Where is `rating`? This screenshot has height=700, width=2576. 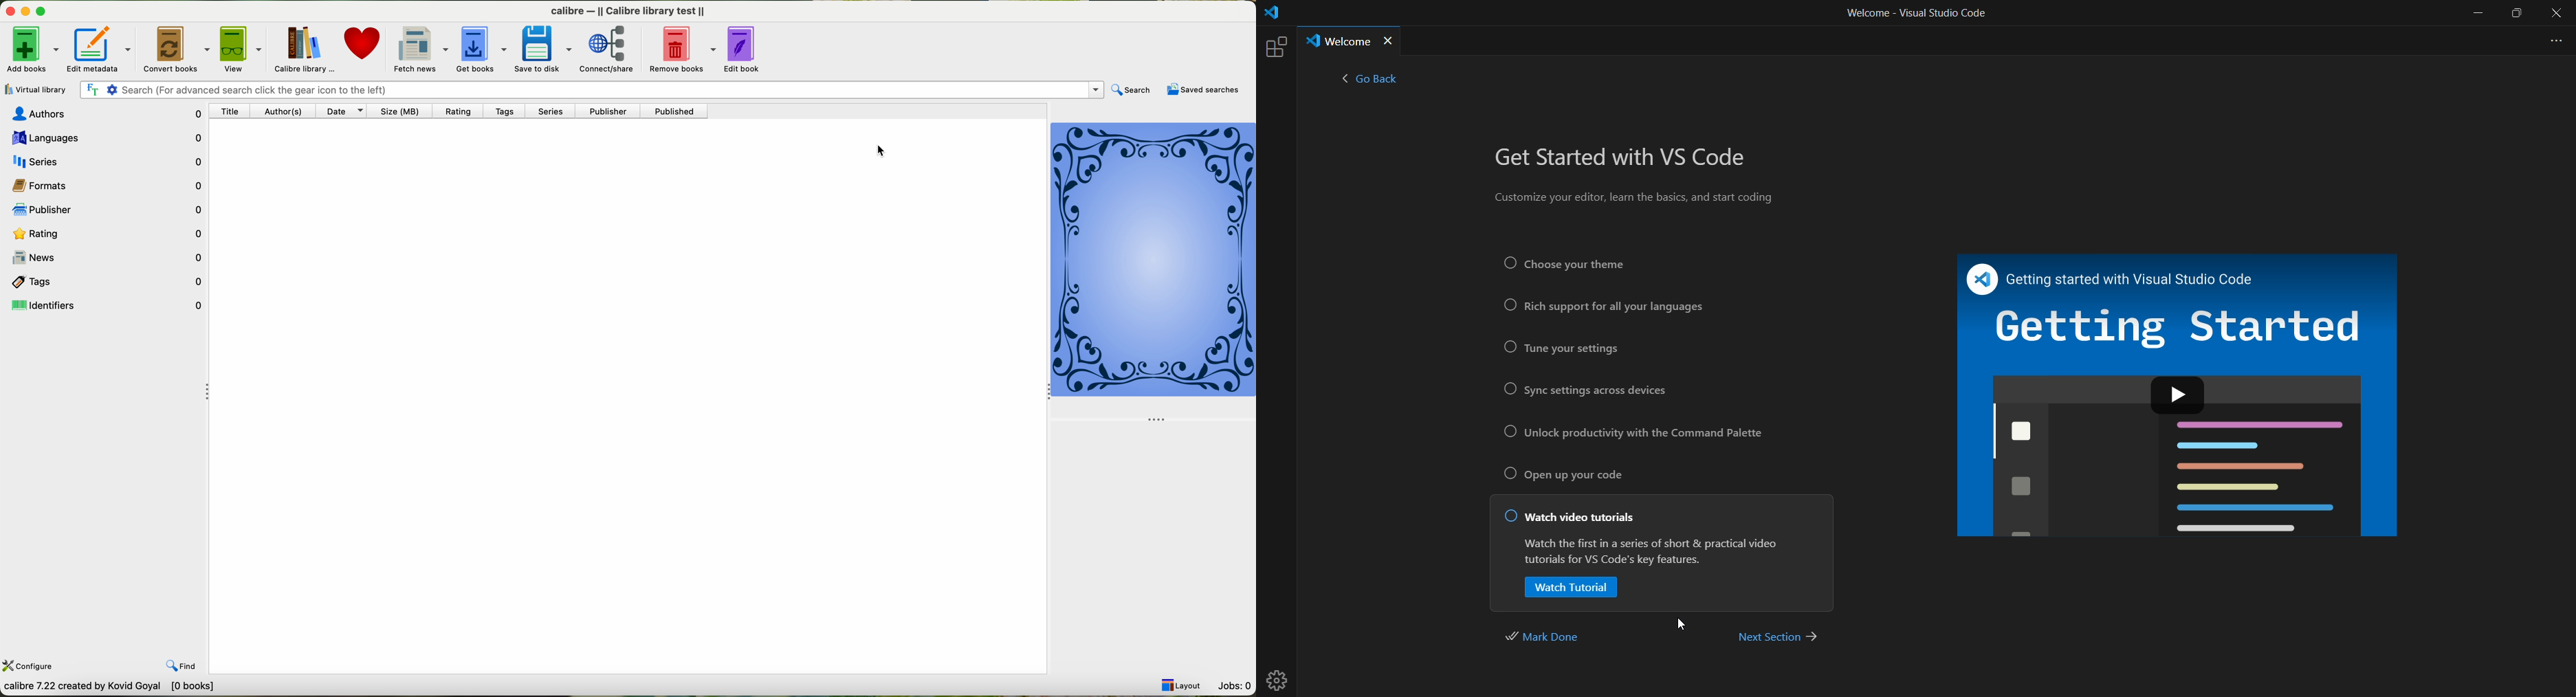 rating is located at coordinates (104, 233).